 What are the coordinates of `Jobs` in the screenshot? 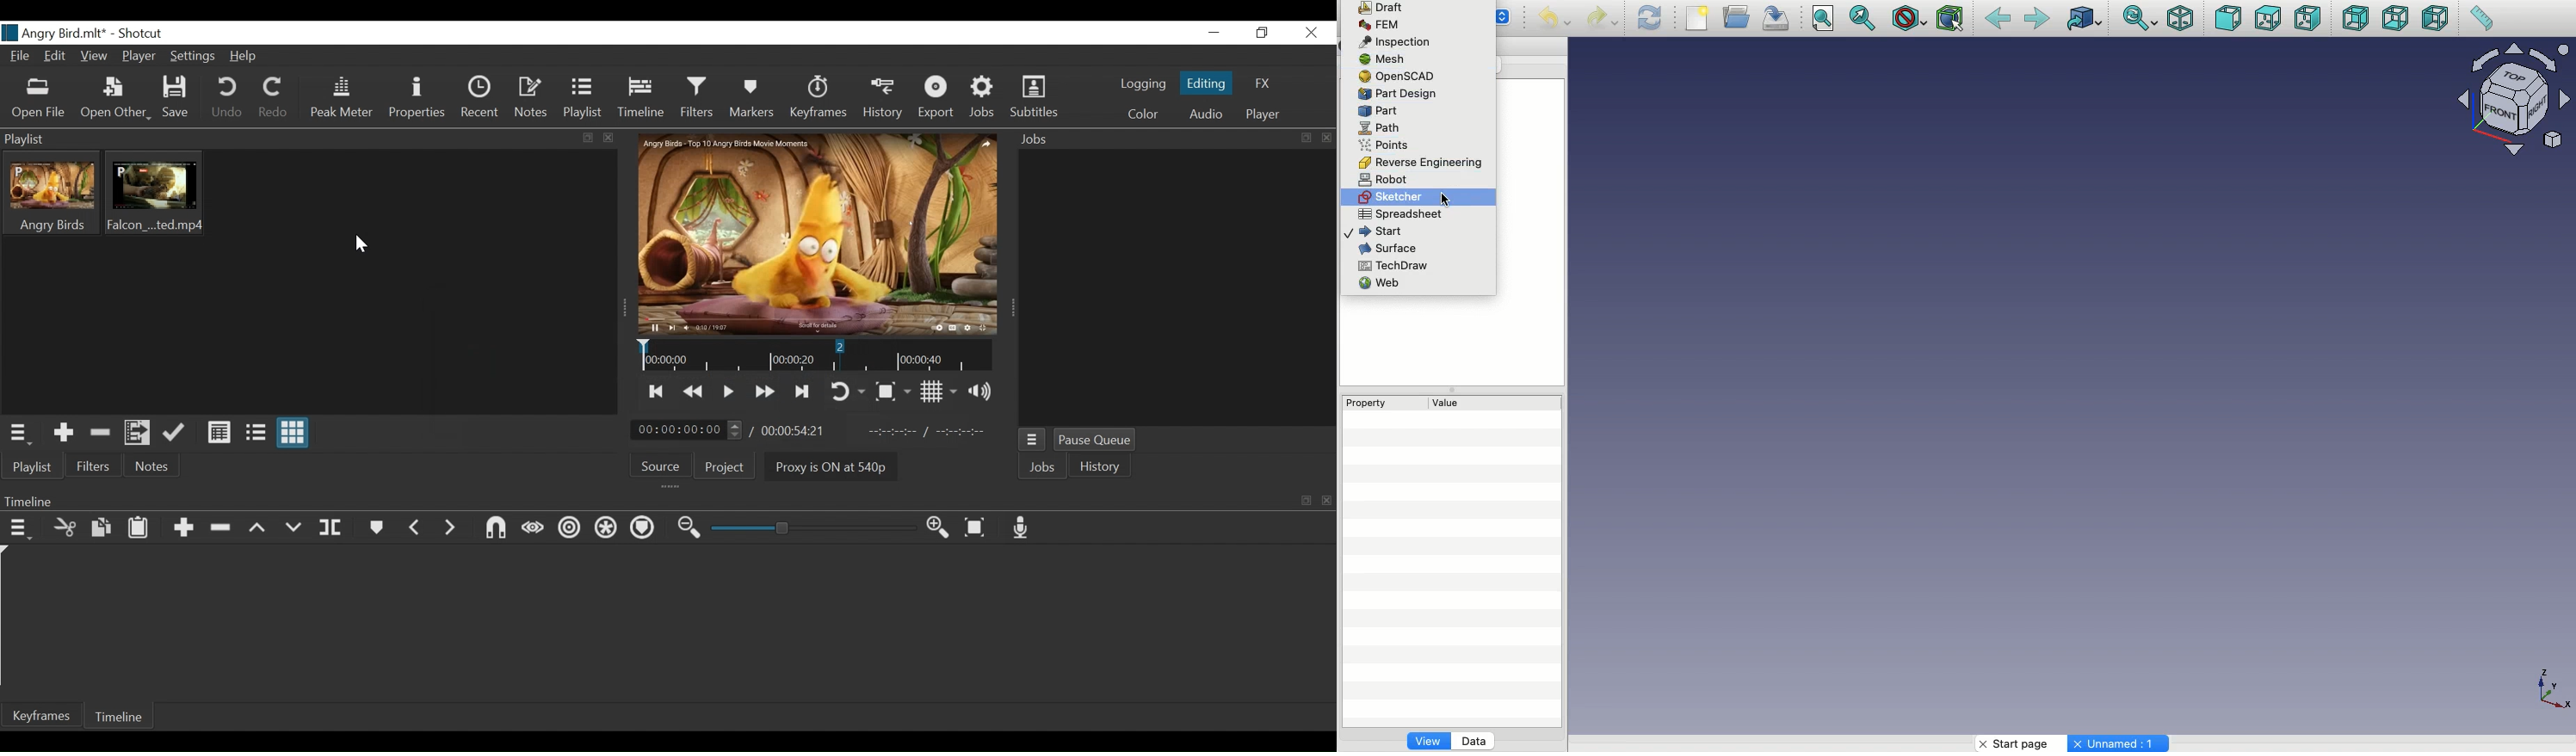 It's located at (1044, 469).